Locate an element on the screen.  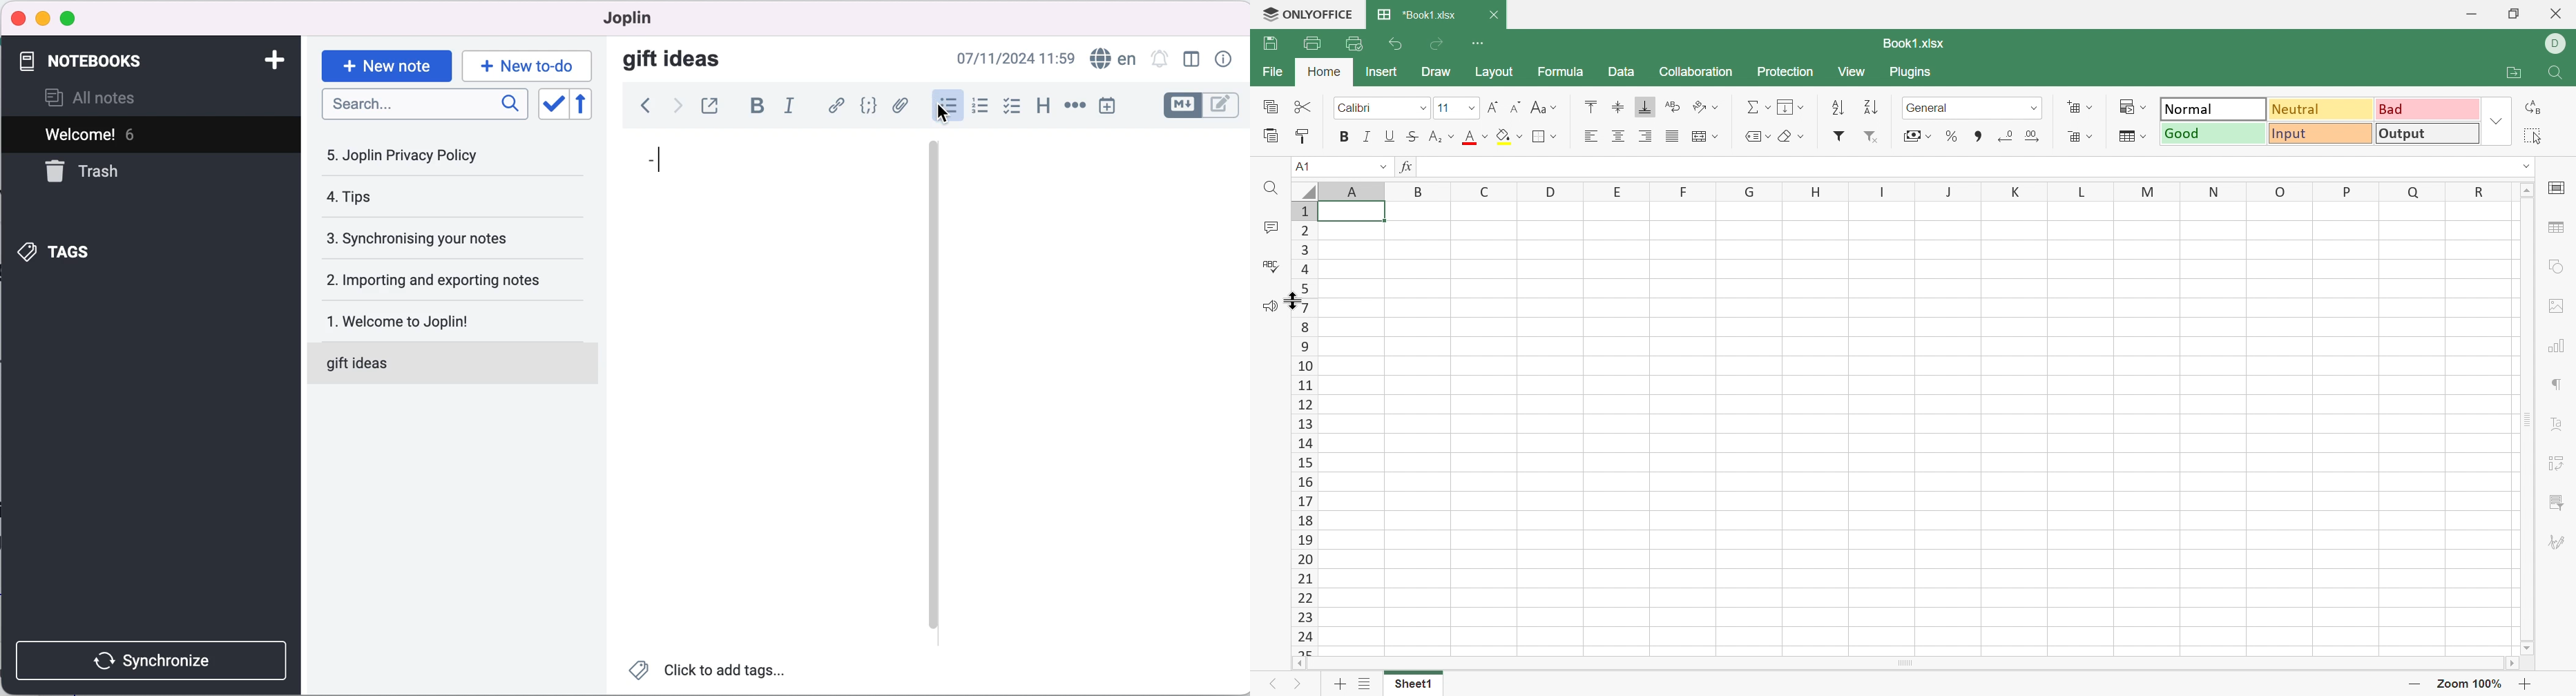
bulleted list is located at coordinates (946, 105).